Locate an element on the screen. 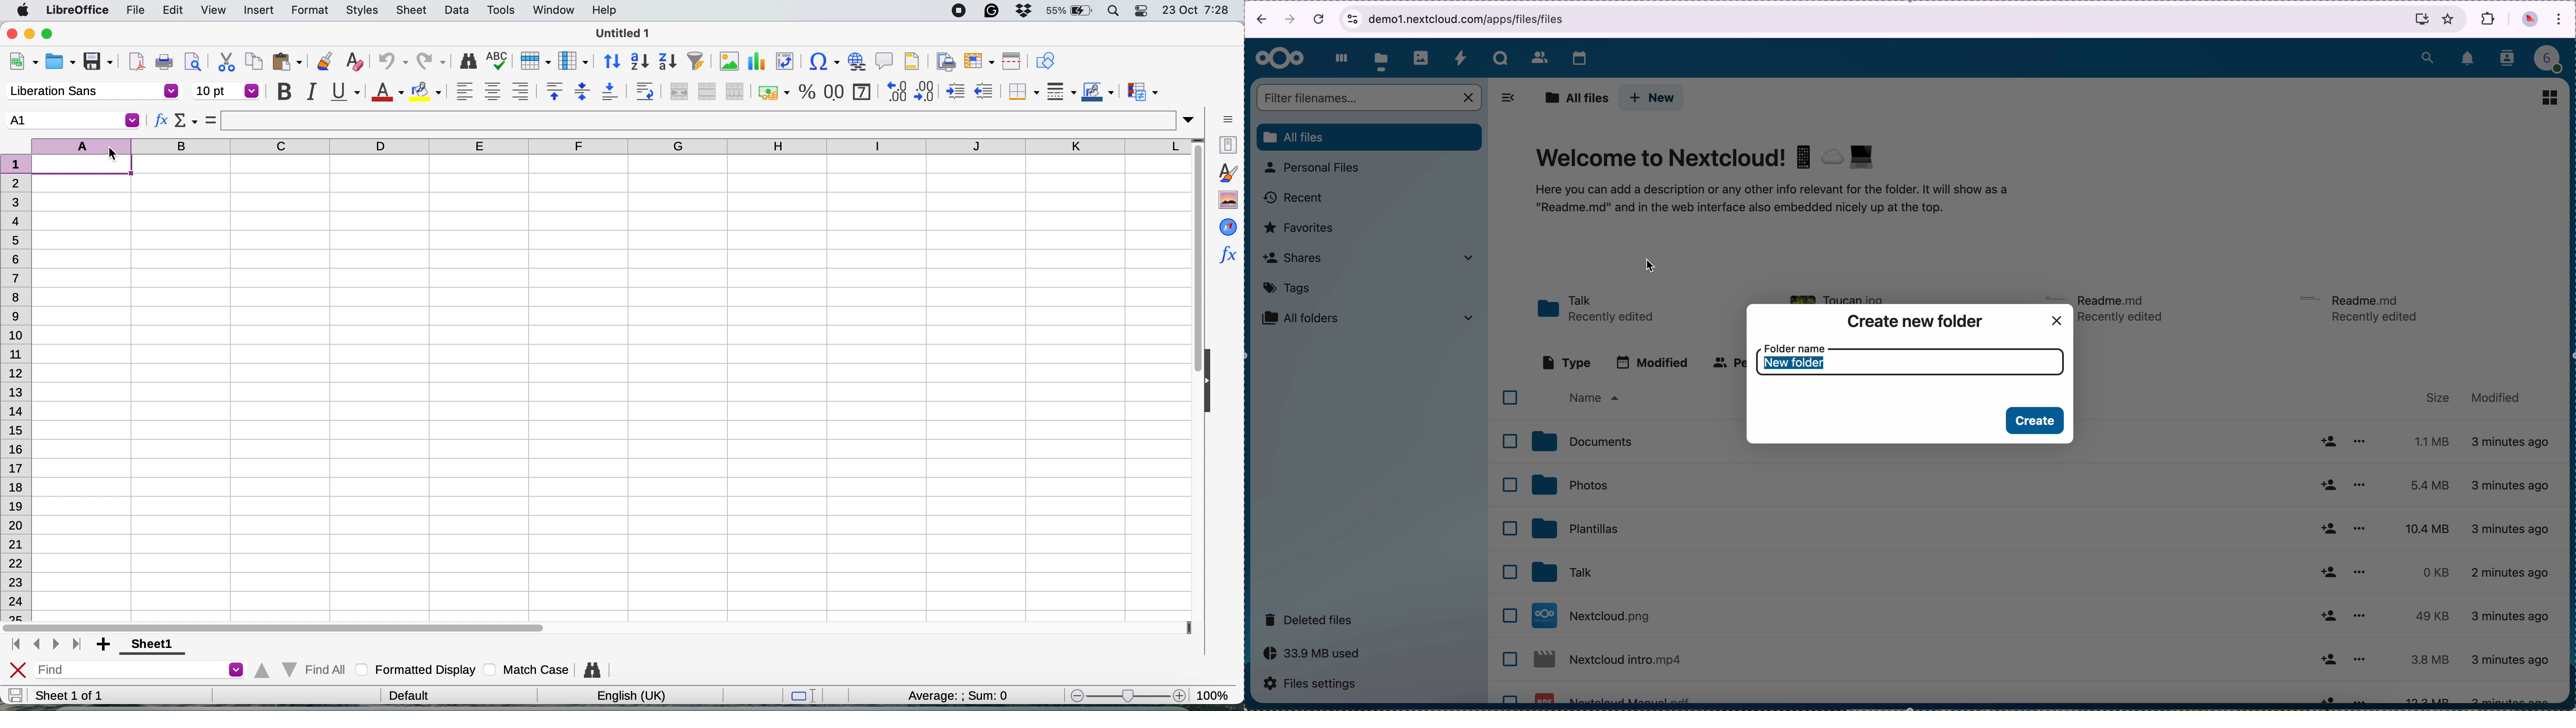 The image size is (2576, 728). clear direct formatting is located at coordinates (354, 60).